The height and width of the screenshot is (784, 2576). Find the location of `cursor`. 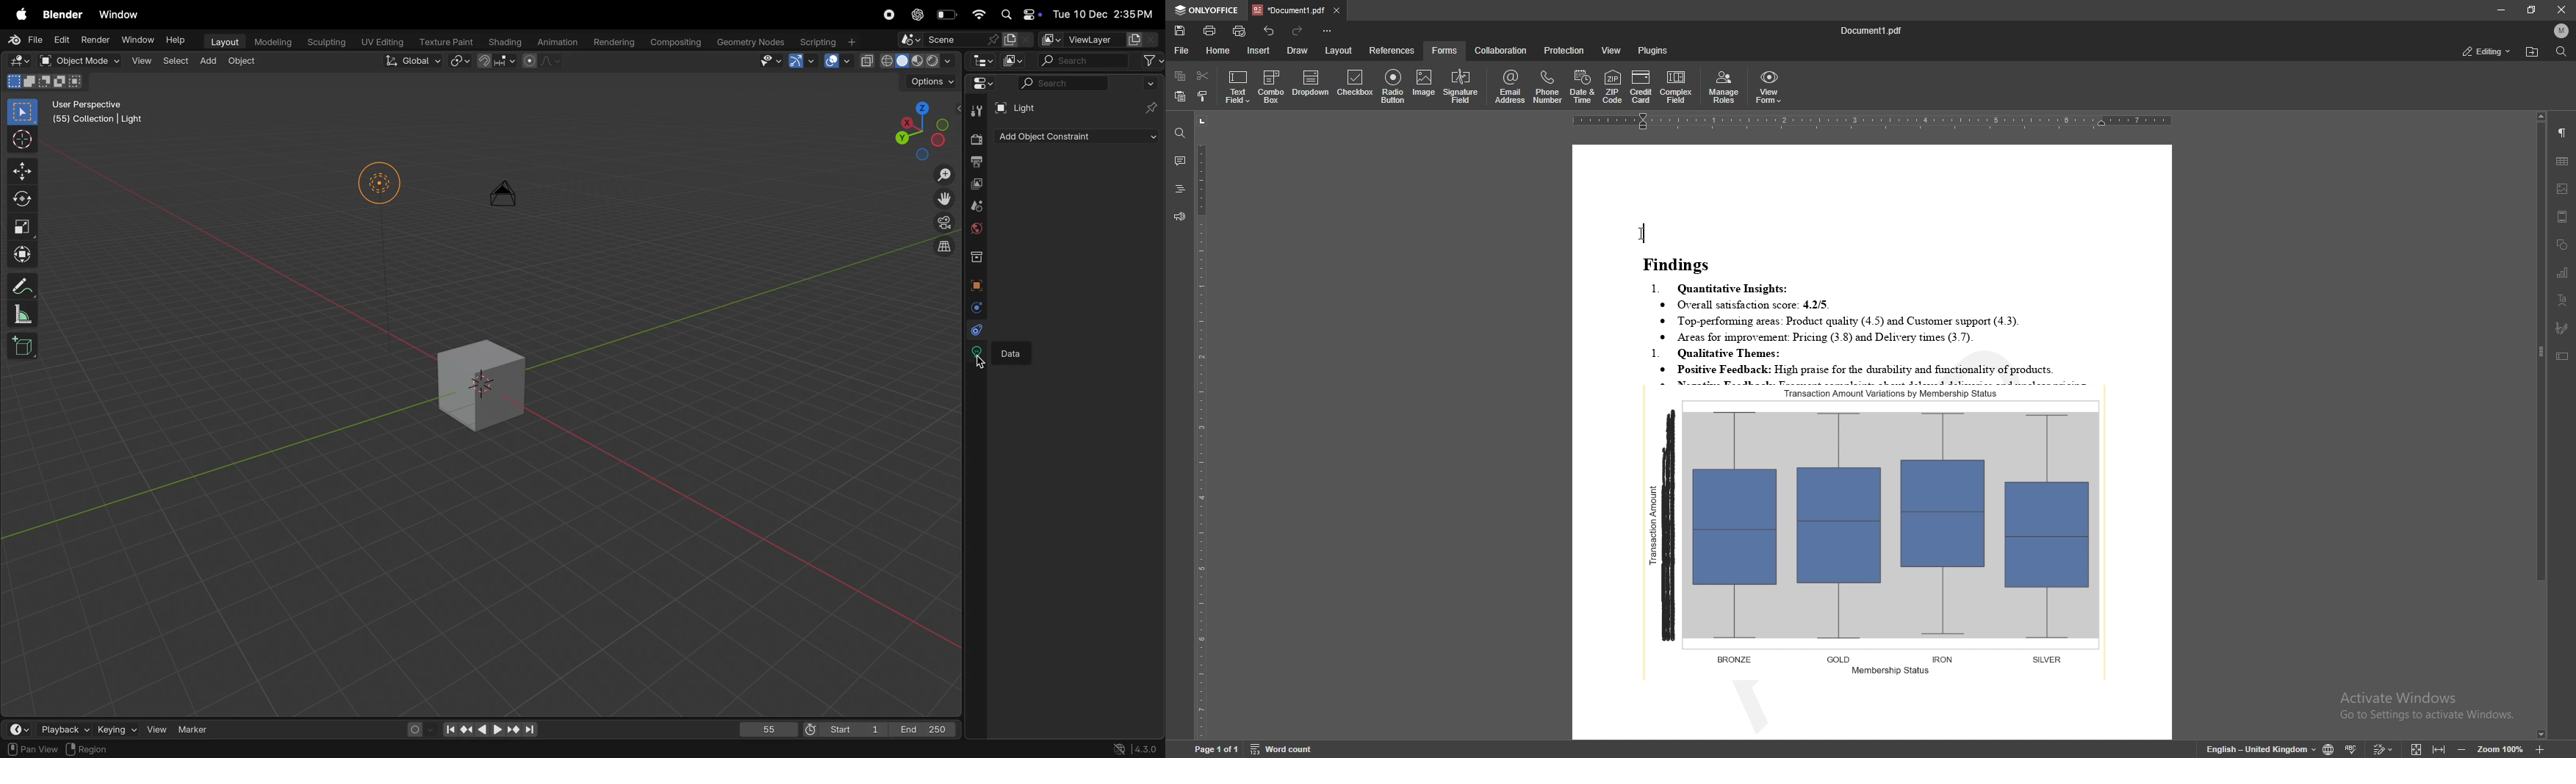

cursor is located at coordinates (984, 360).